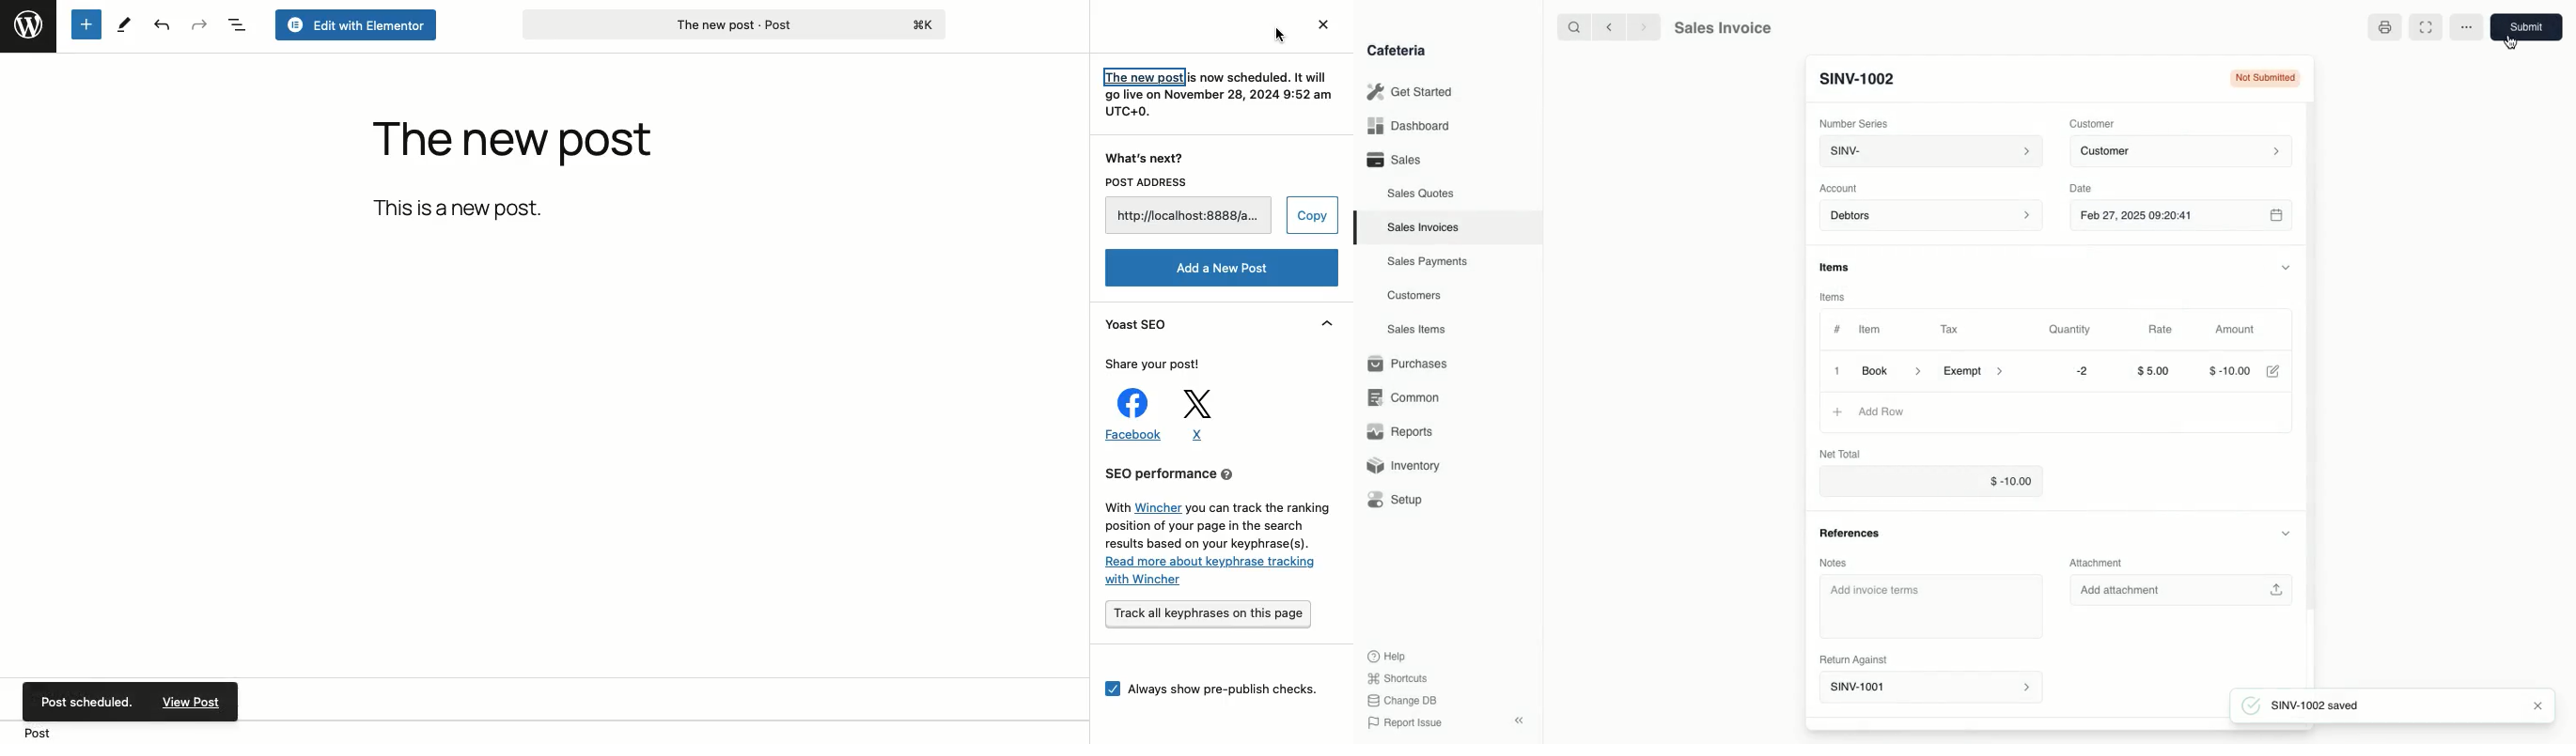 The image size is (2576, 756). What do you see at coordinates (1877, 412) in the screenshot?
I see `Add Row` at bounding box center [1877, 412].